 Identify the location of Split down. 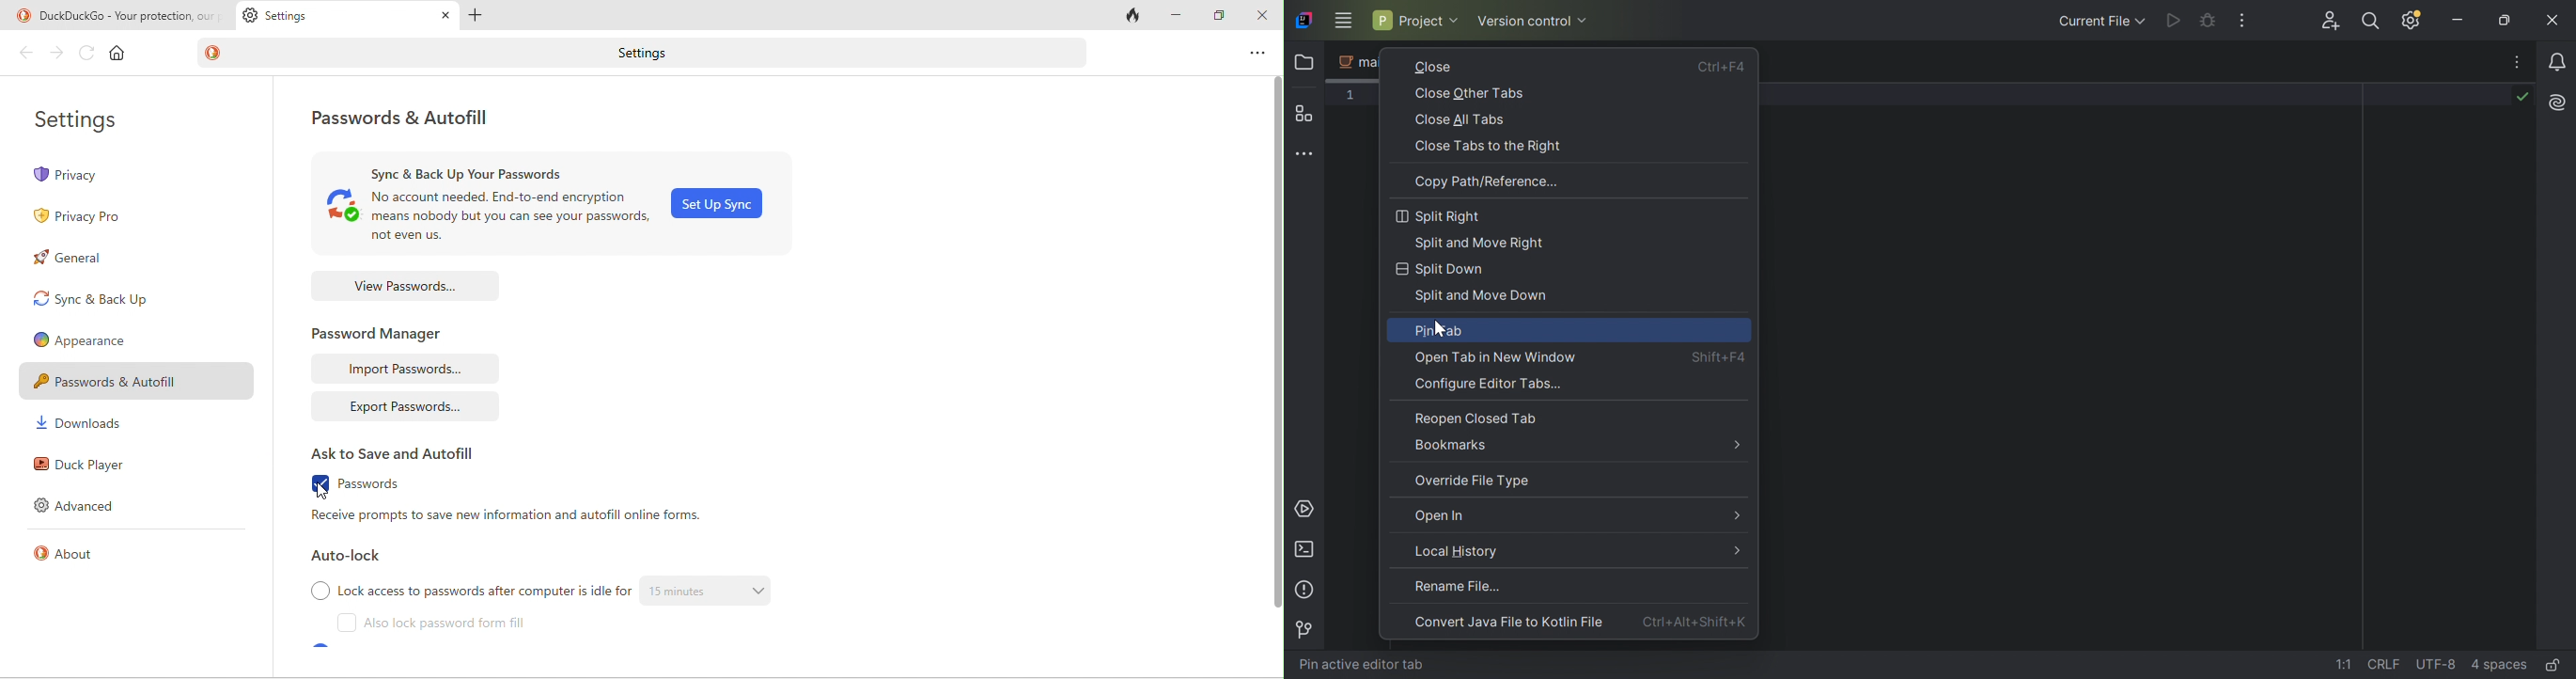
(1438, 269).